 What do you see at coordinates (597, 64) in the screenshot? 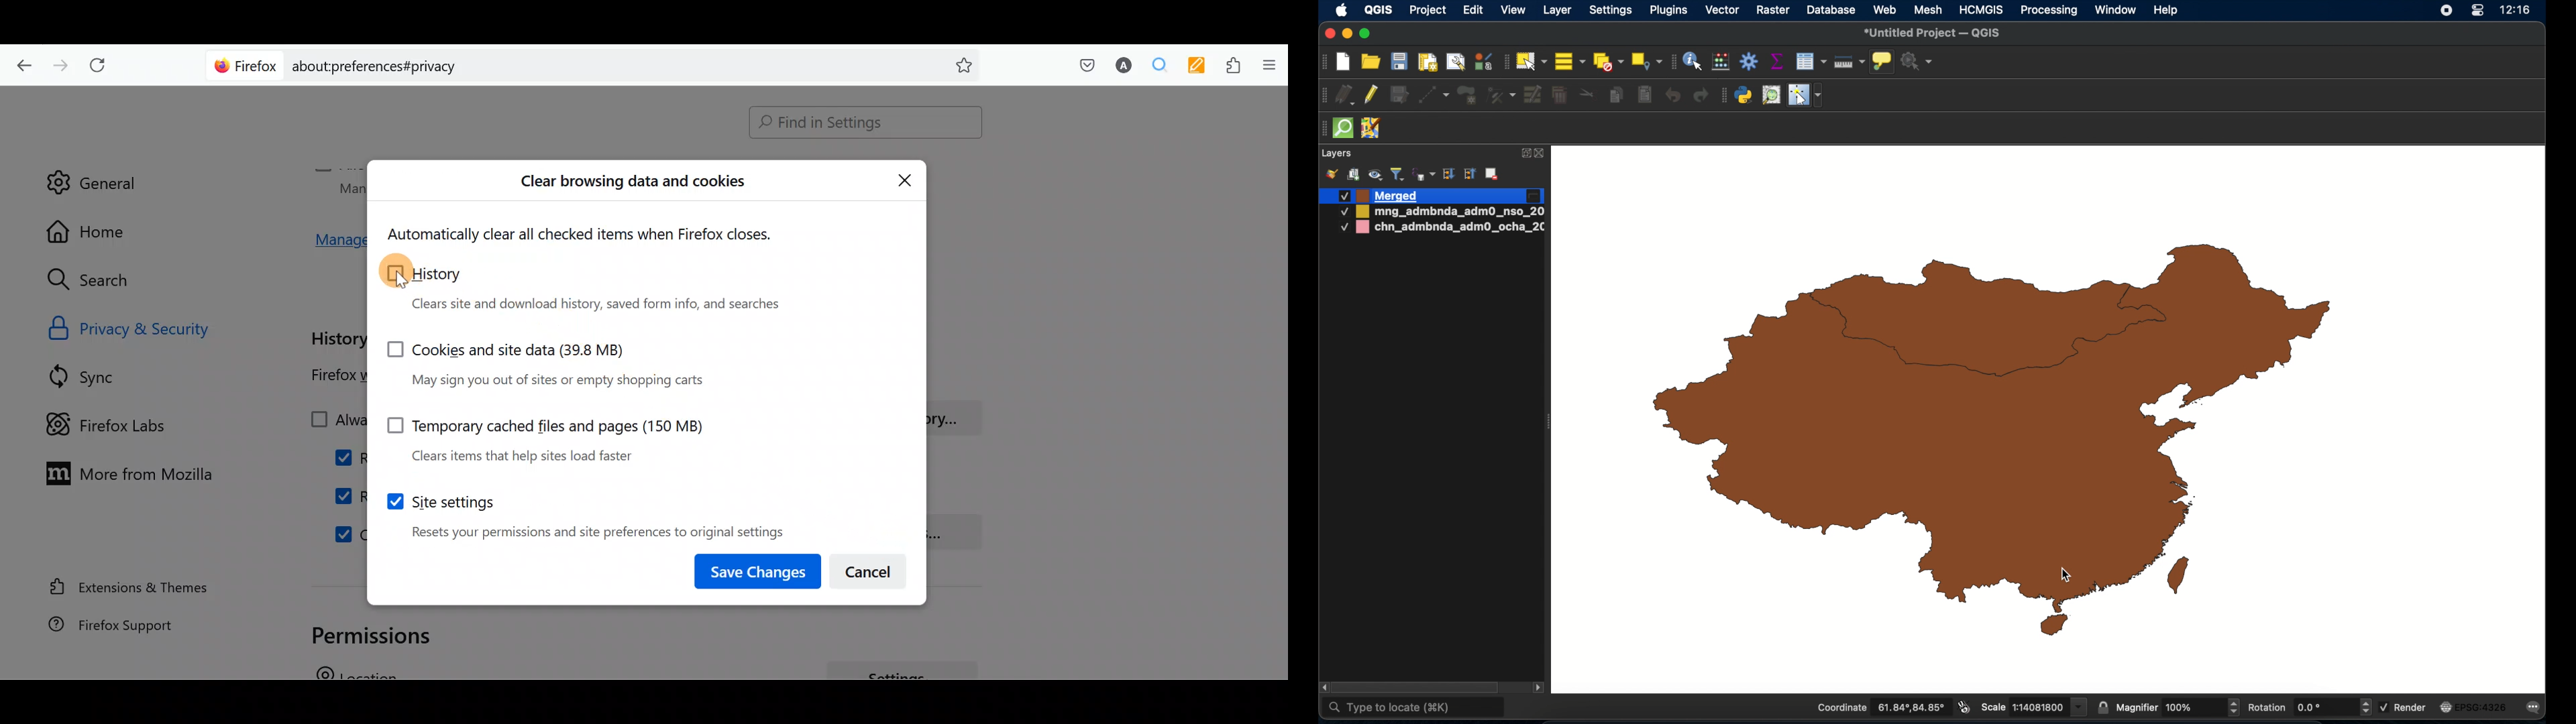
I see `Search bar` at bounding box center [597, 64].